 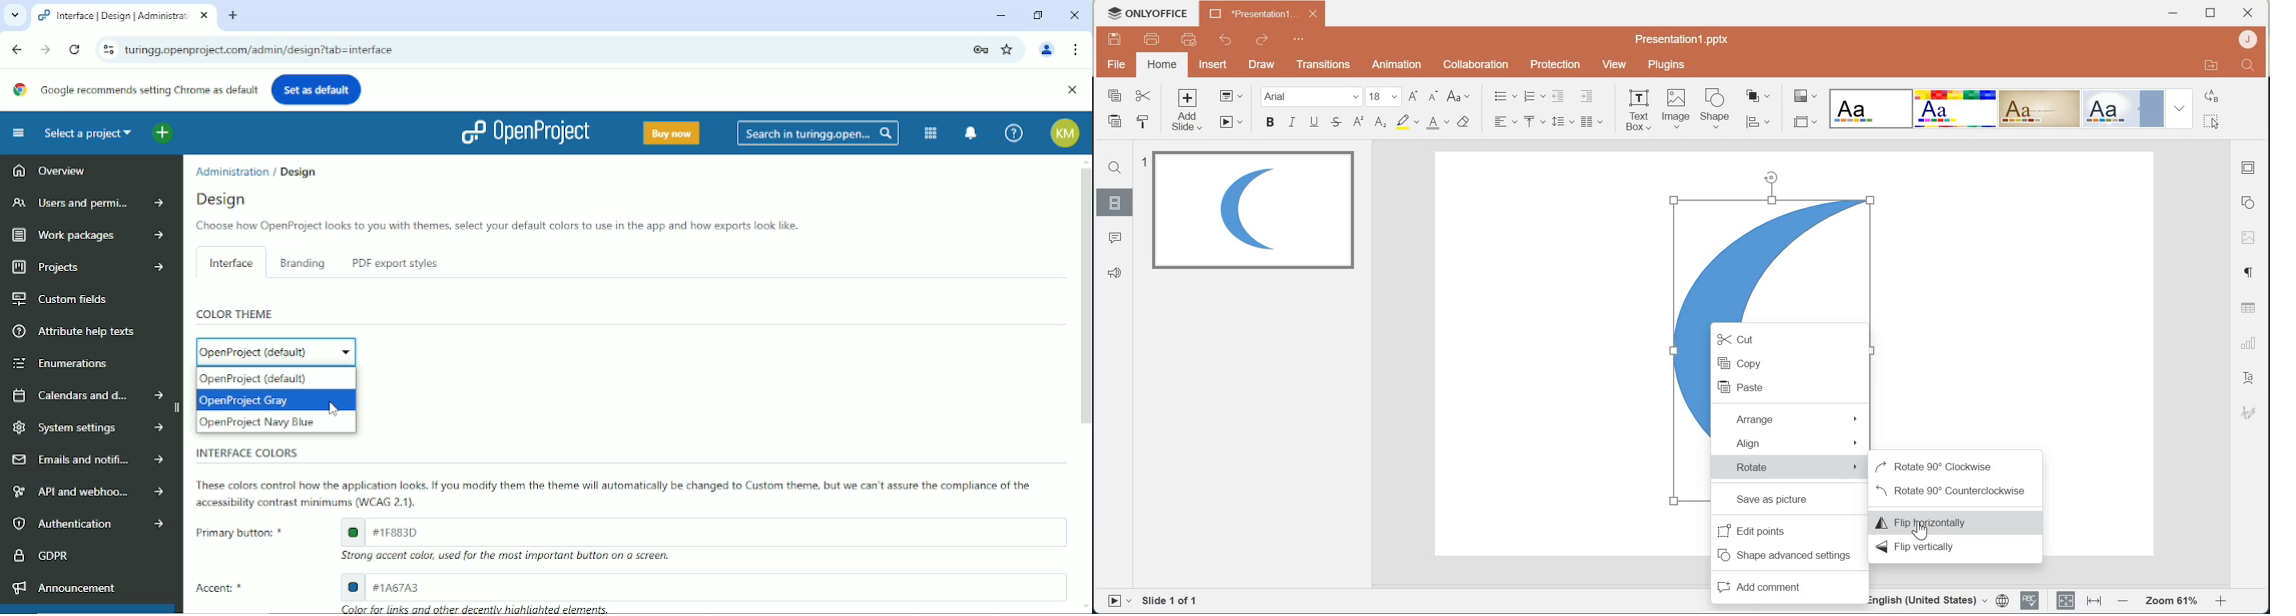 I want to click on Highlight color, so click(x=1408, y=122).